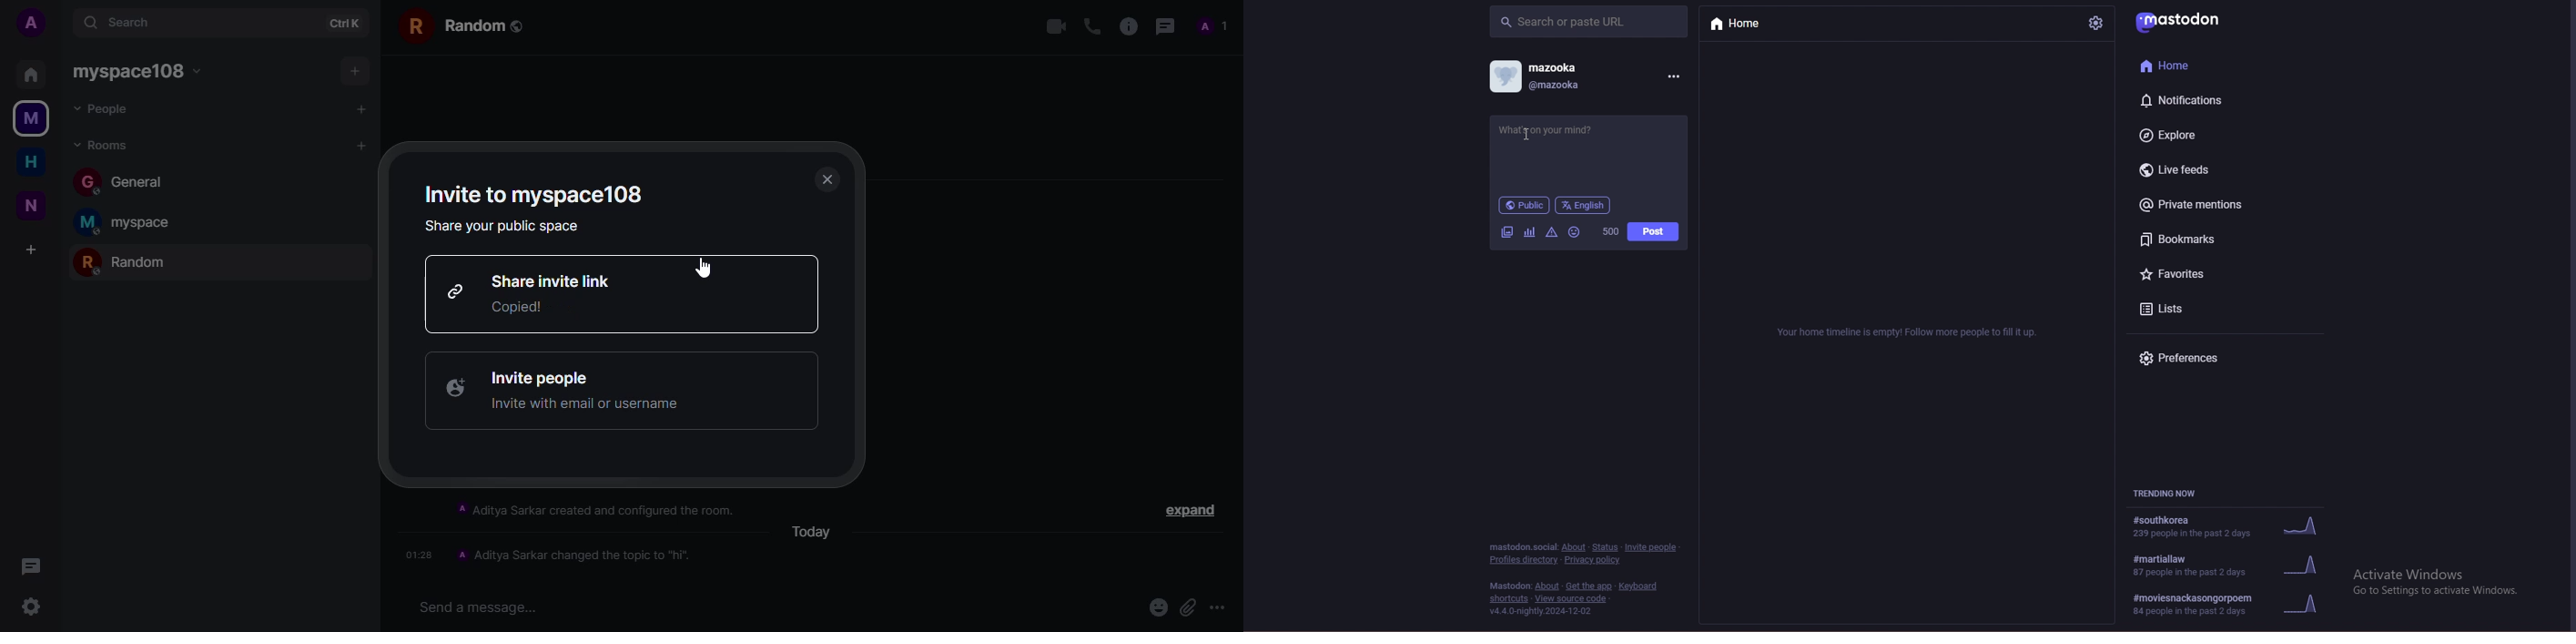  Describe the element at coordinates (1554, 85) in the screenshot. I see `@mazooka` at that location.